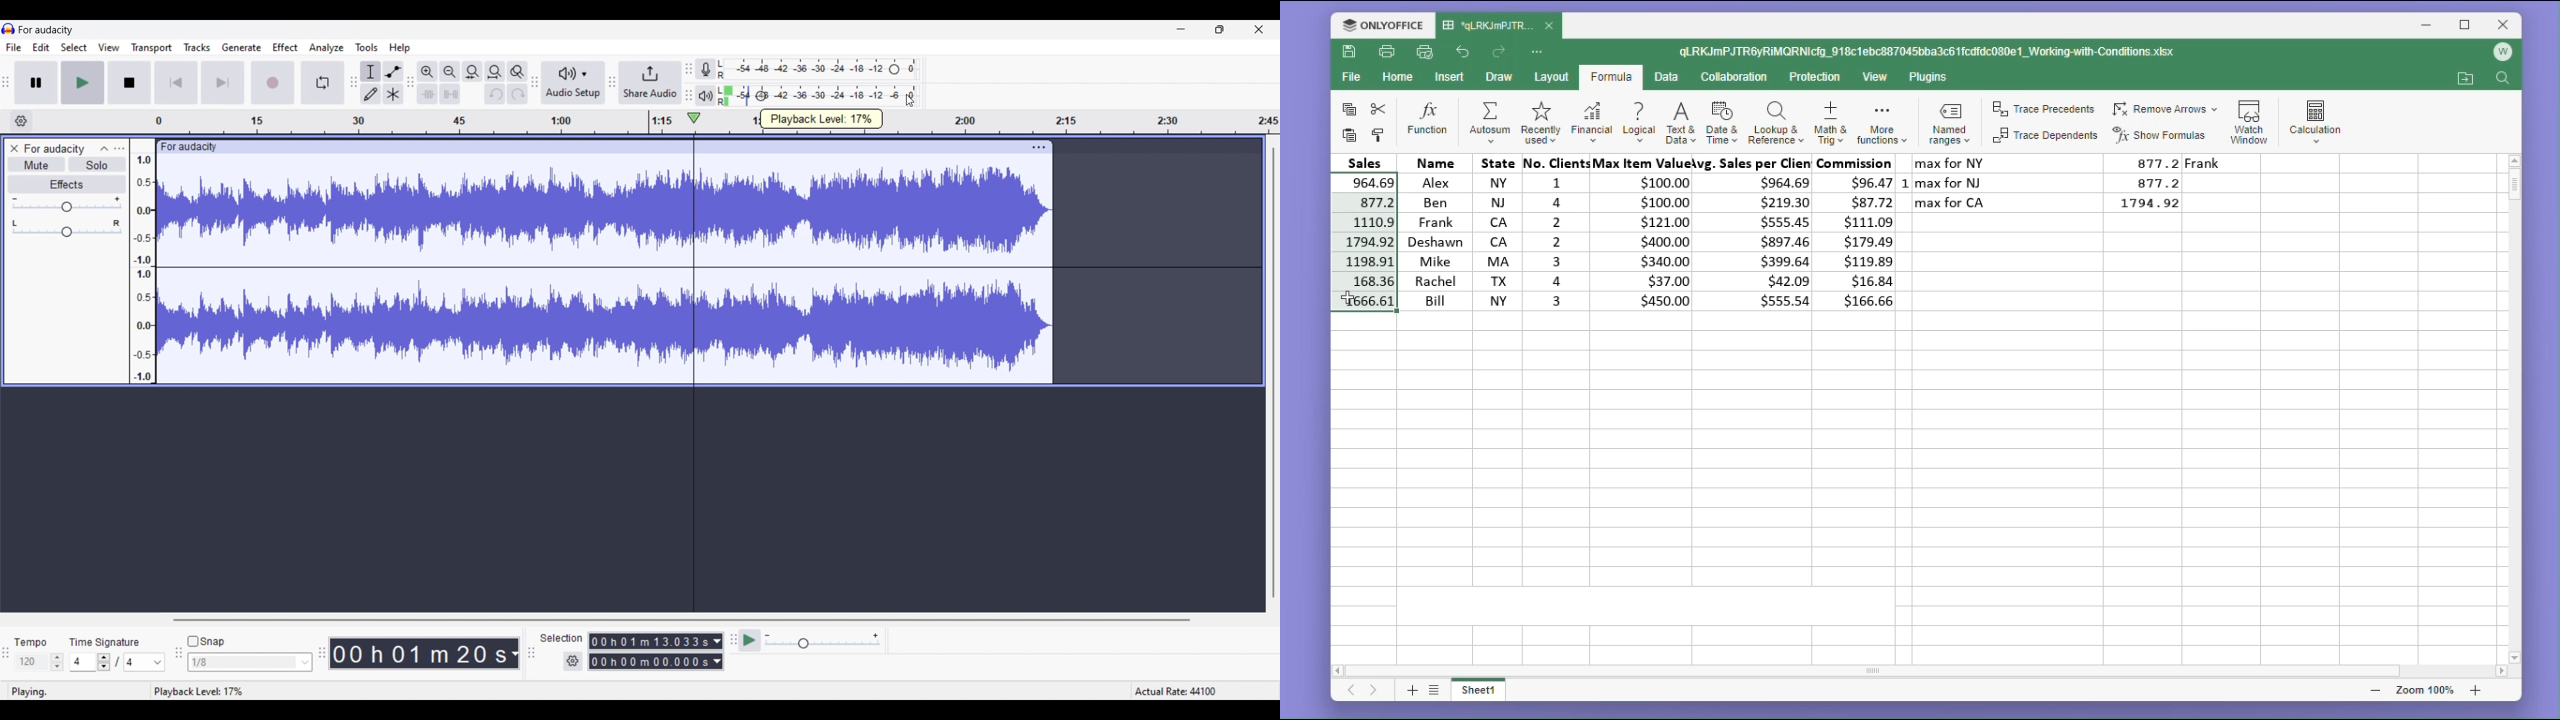 Image resolution: width=2576 pixels, height=728 pixels. What do you see at coordinates (67, 203) in the screenshot?
I see `Volume slider` at bounding box center [67, 203].